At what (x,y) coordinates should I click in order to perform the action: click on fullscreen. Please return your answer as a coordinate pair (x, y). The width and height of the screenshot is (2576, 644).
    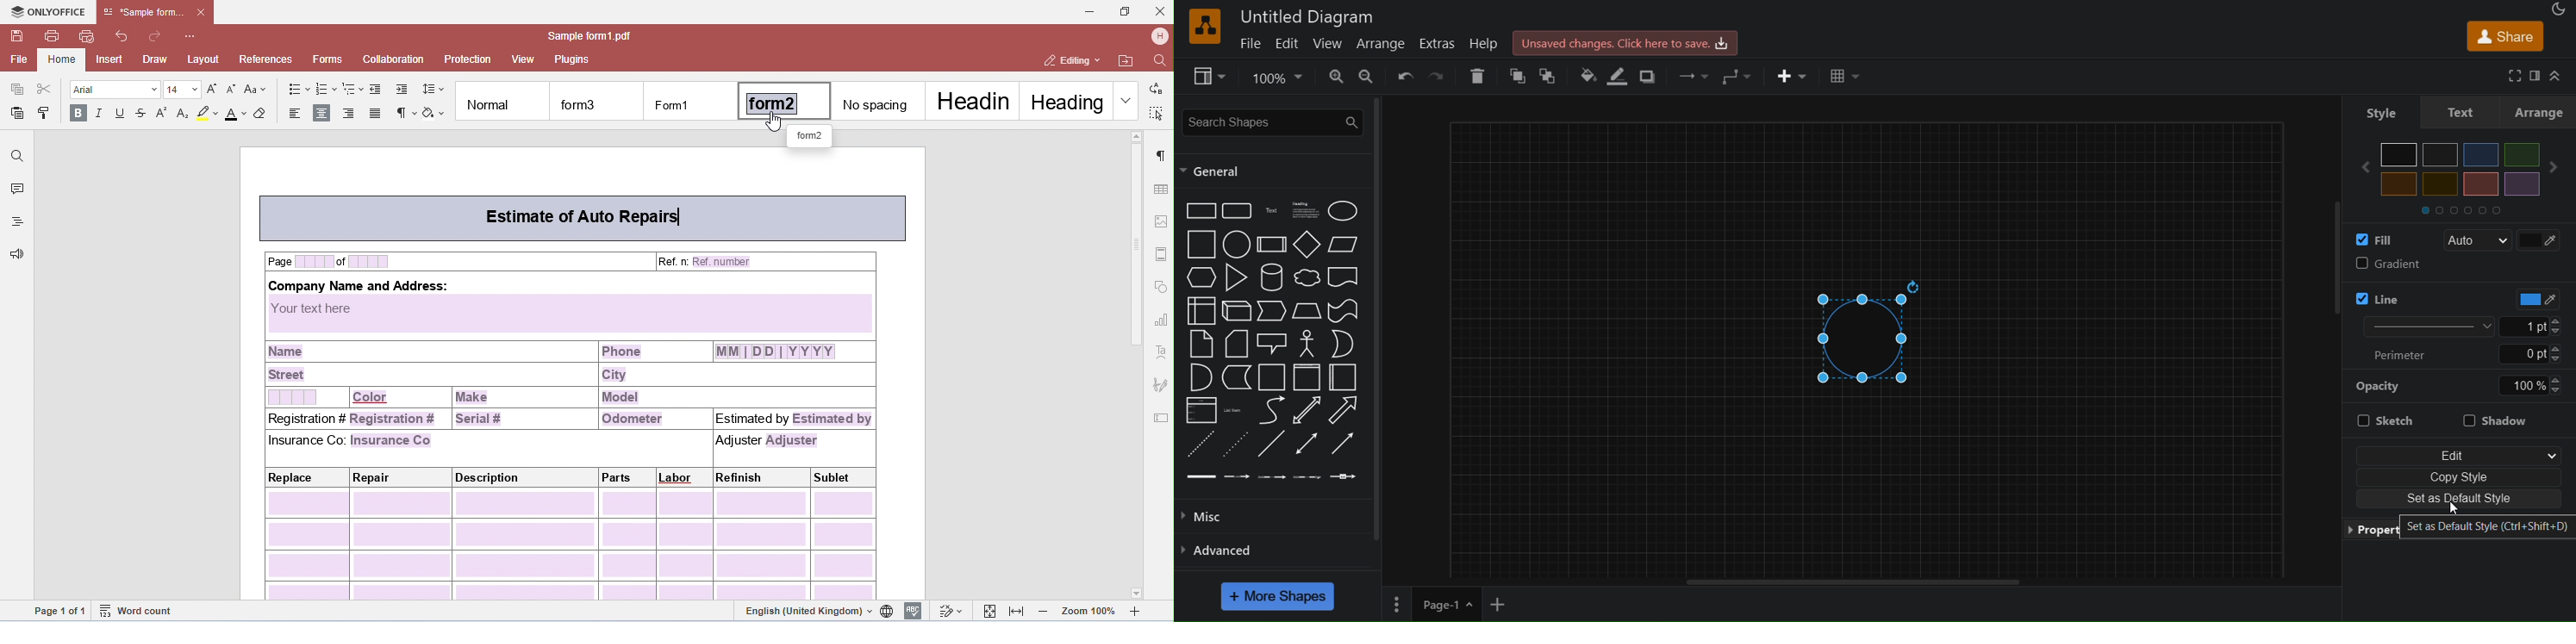
    Looking at the image, I should click on (2510, 75).